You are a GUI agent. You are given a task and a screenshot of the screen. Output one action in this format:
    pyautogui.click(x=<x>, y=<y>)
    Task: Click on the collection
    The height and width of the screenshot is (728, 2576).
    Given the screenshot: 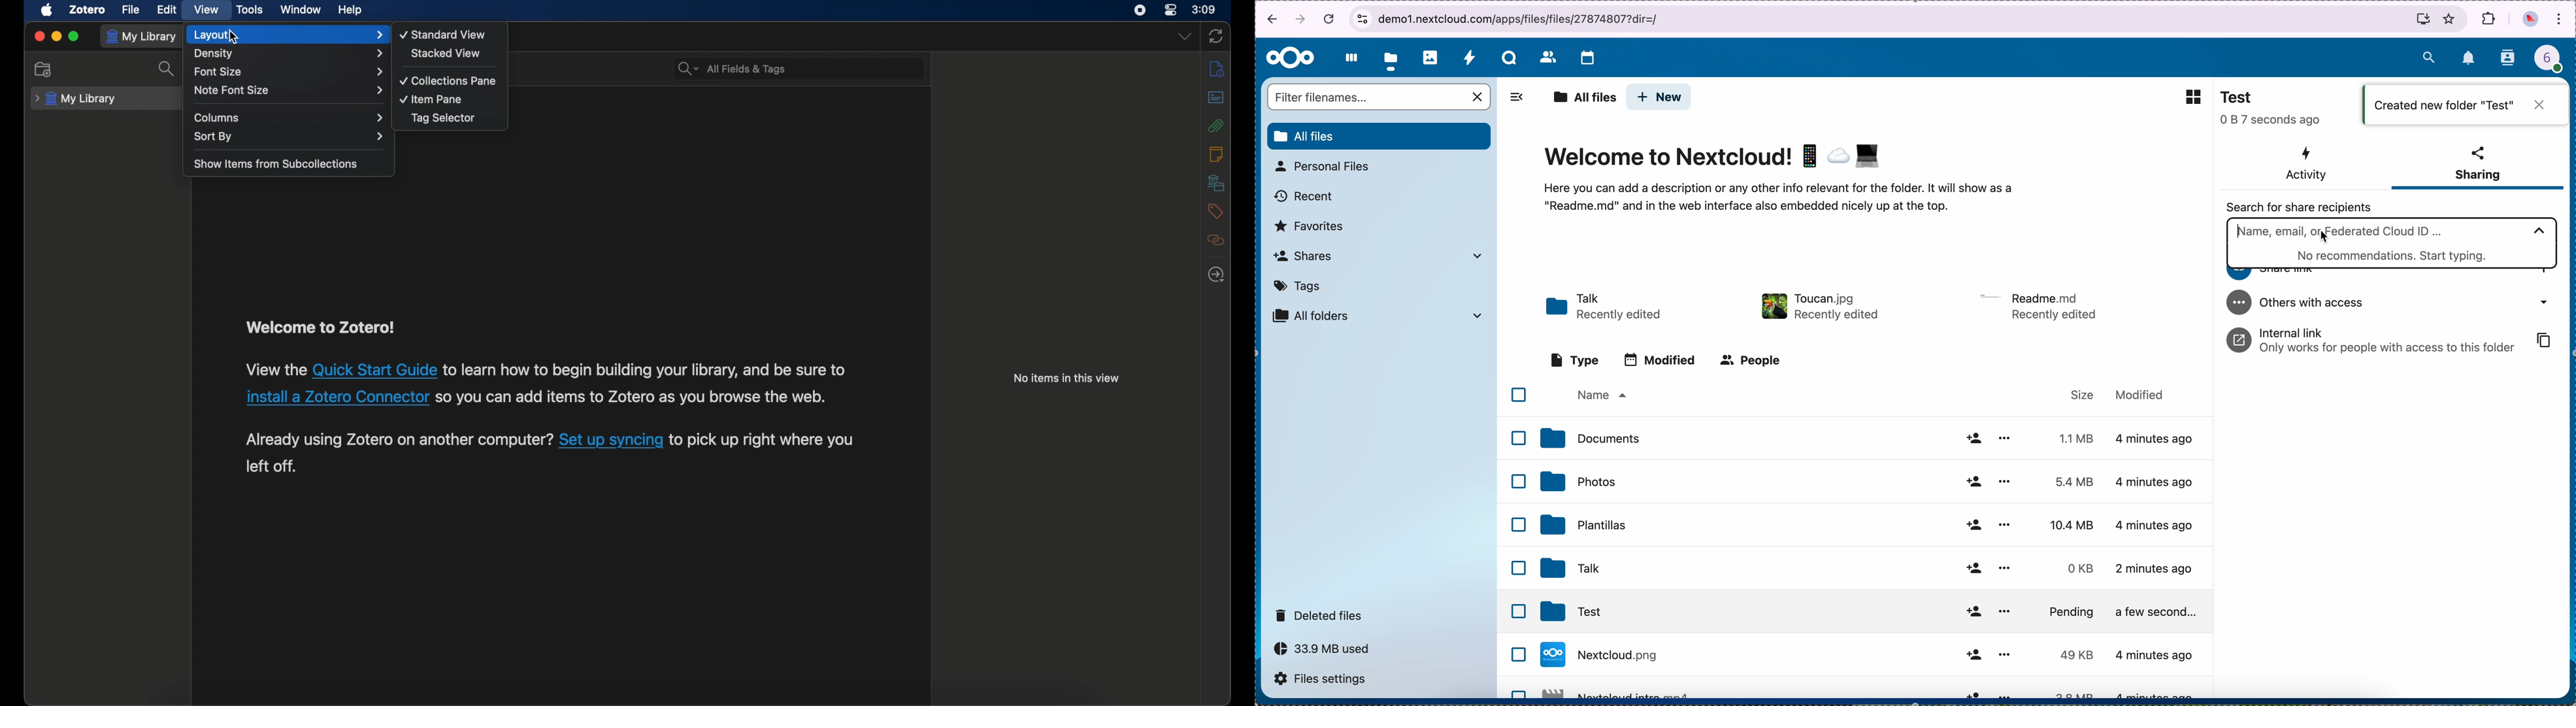 What is the action you would take?
    pyautogui.click(x=44, y=69)
    